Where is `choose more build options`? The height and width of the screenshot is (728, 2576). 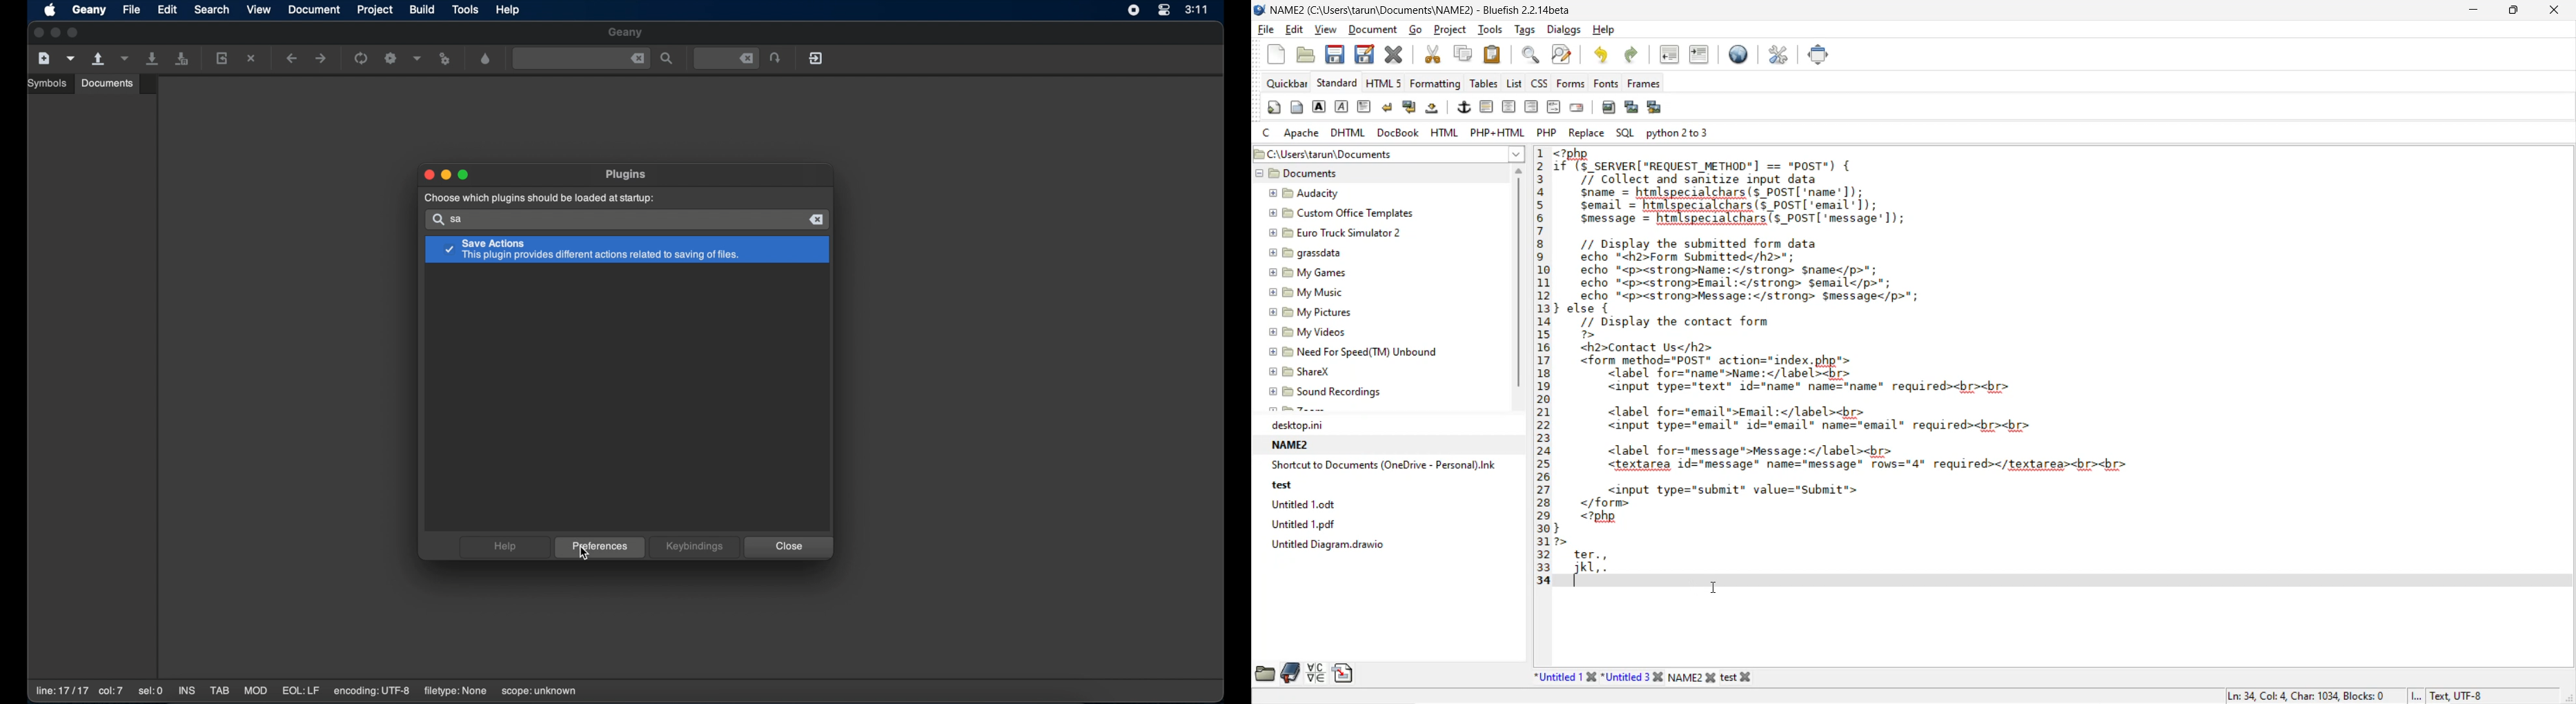
choose more build options is located at coordinates (418, 58).